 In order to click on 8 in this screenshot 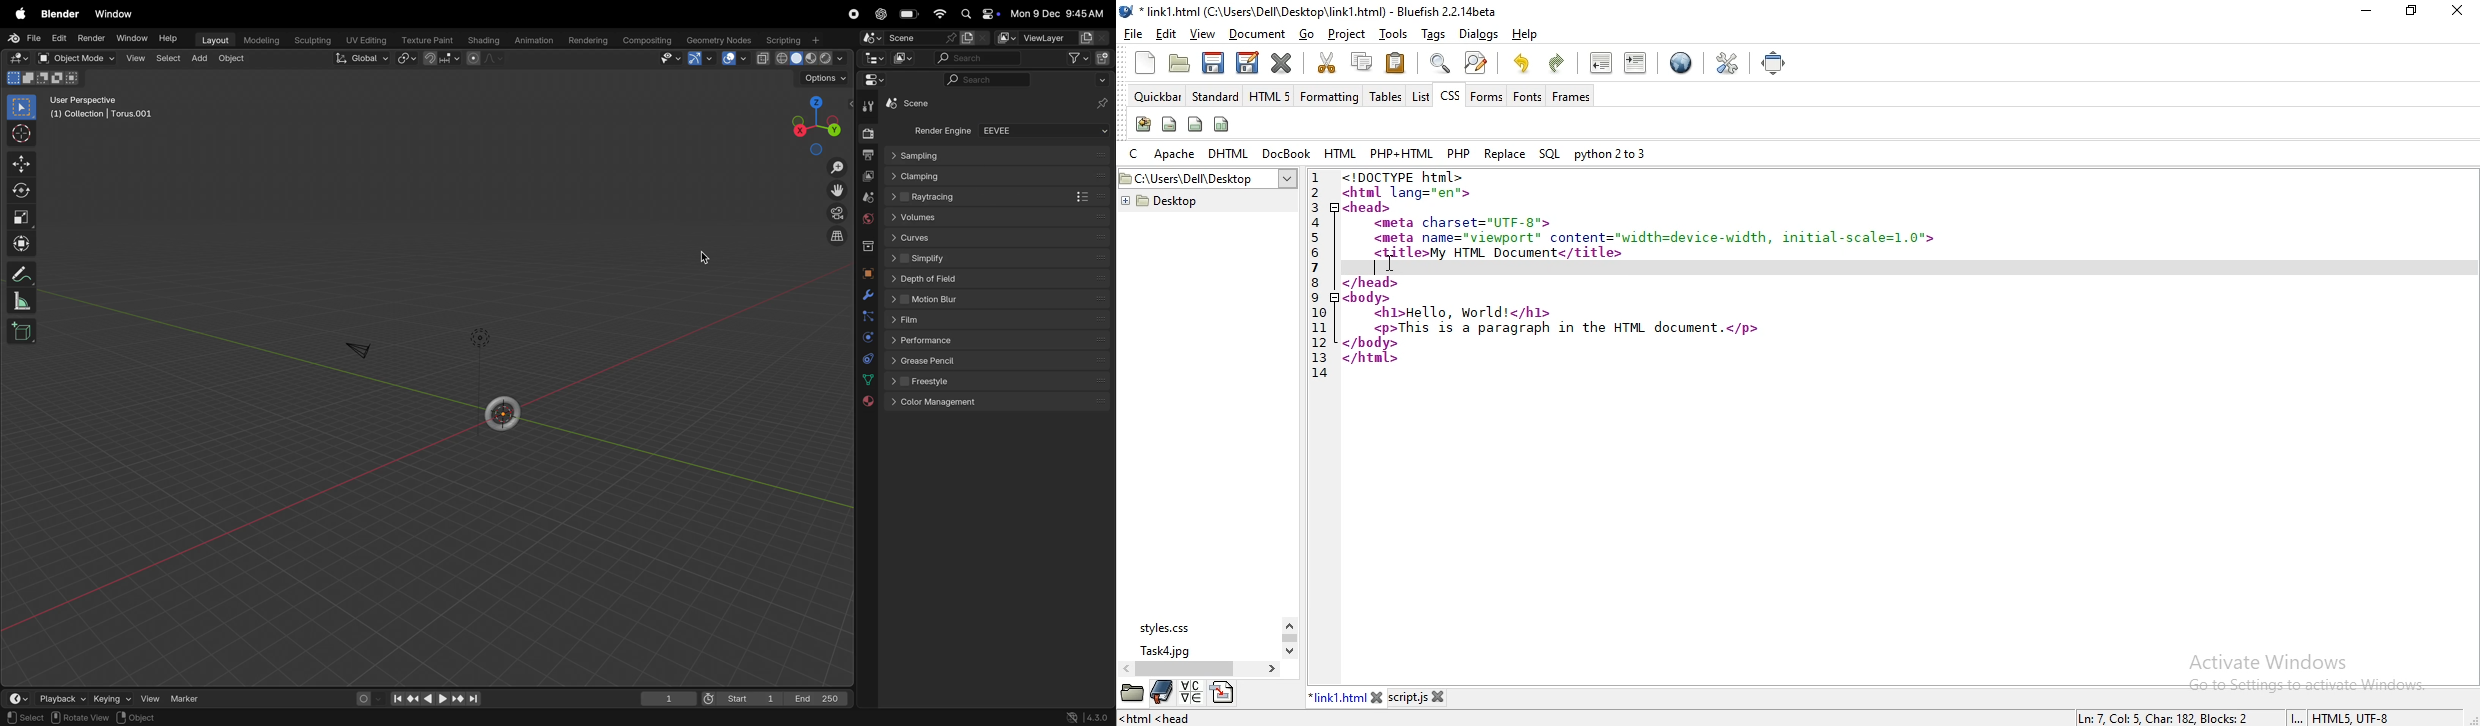, I will do `click(1315, 283)`.